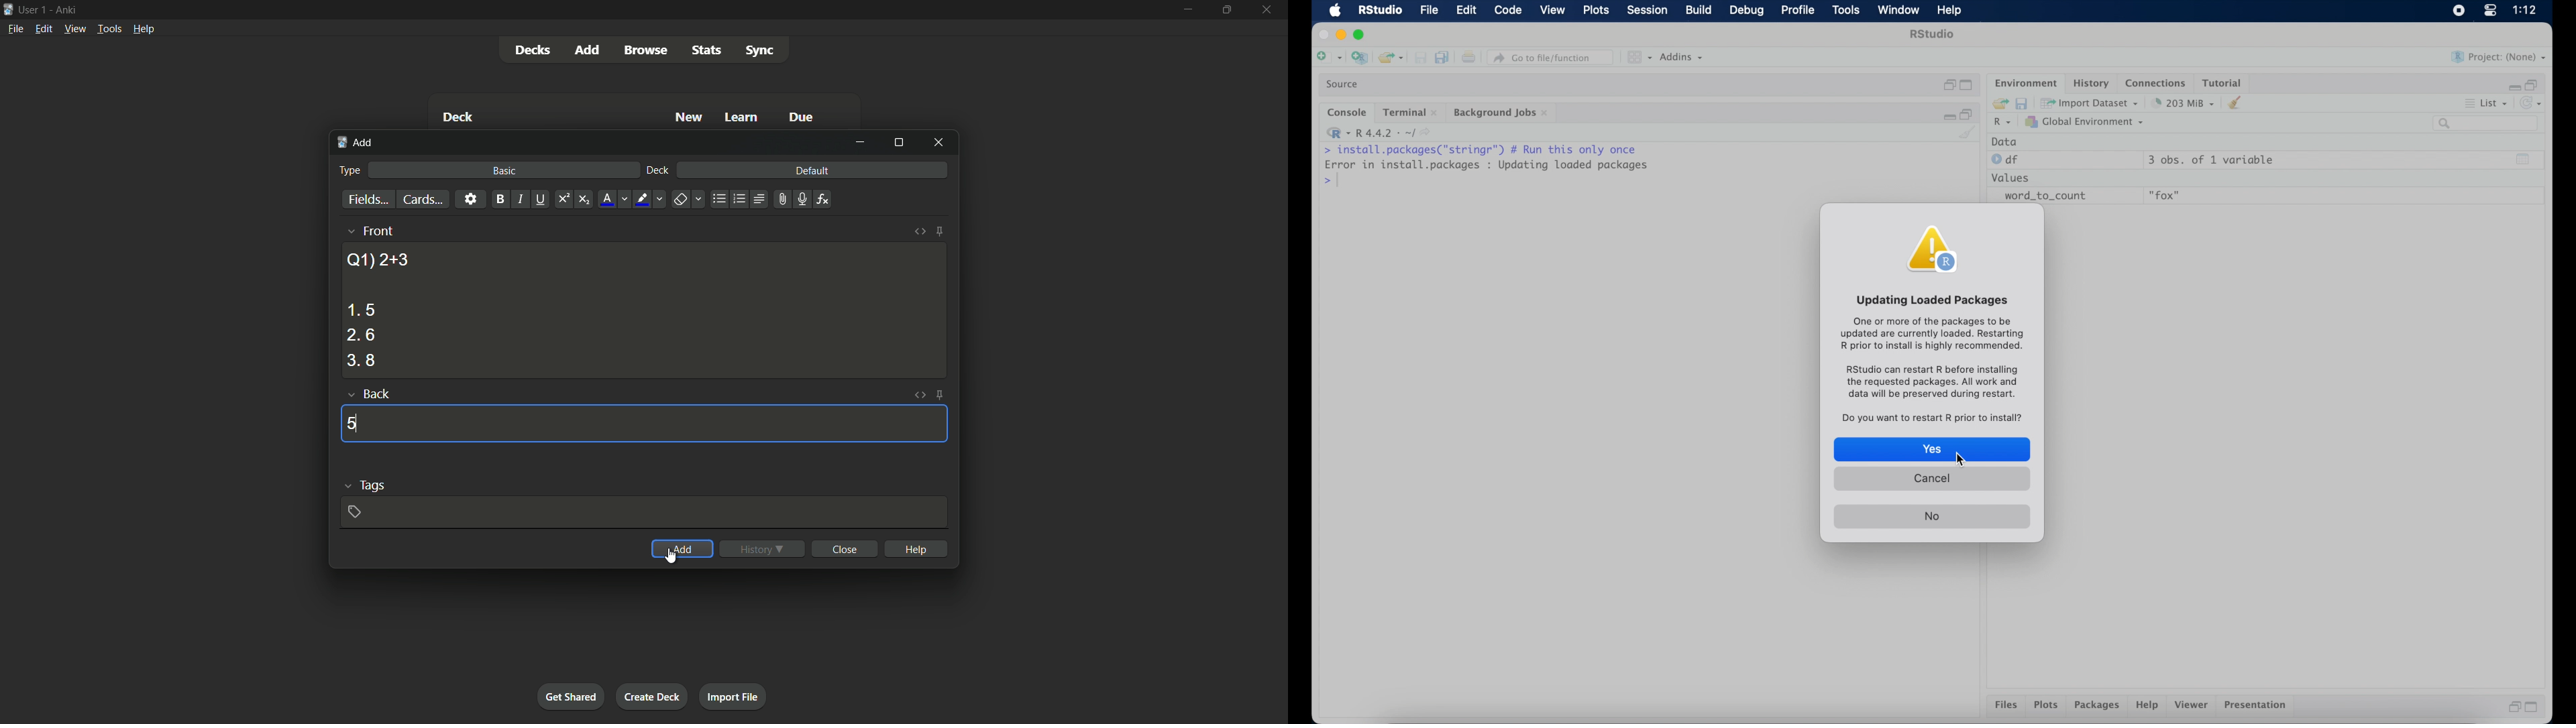 This screenshot has height=728, width=2576. I want to click on debug, so click(1748, 11).